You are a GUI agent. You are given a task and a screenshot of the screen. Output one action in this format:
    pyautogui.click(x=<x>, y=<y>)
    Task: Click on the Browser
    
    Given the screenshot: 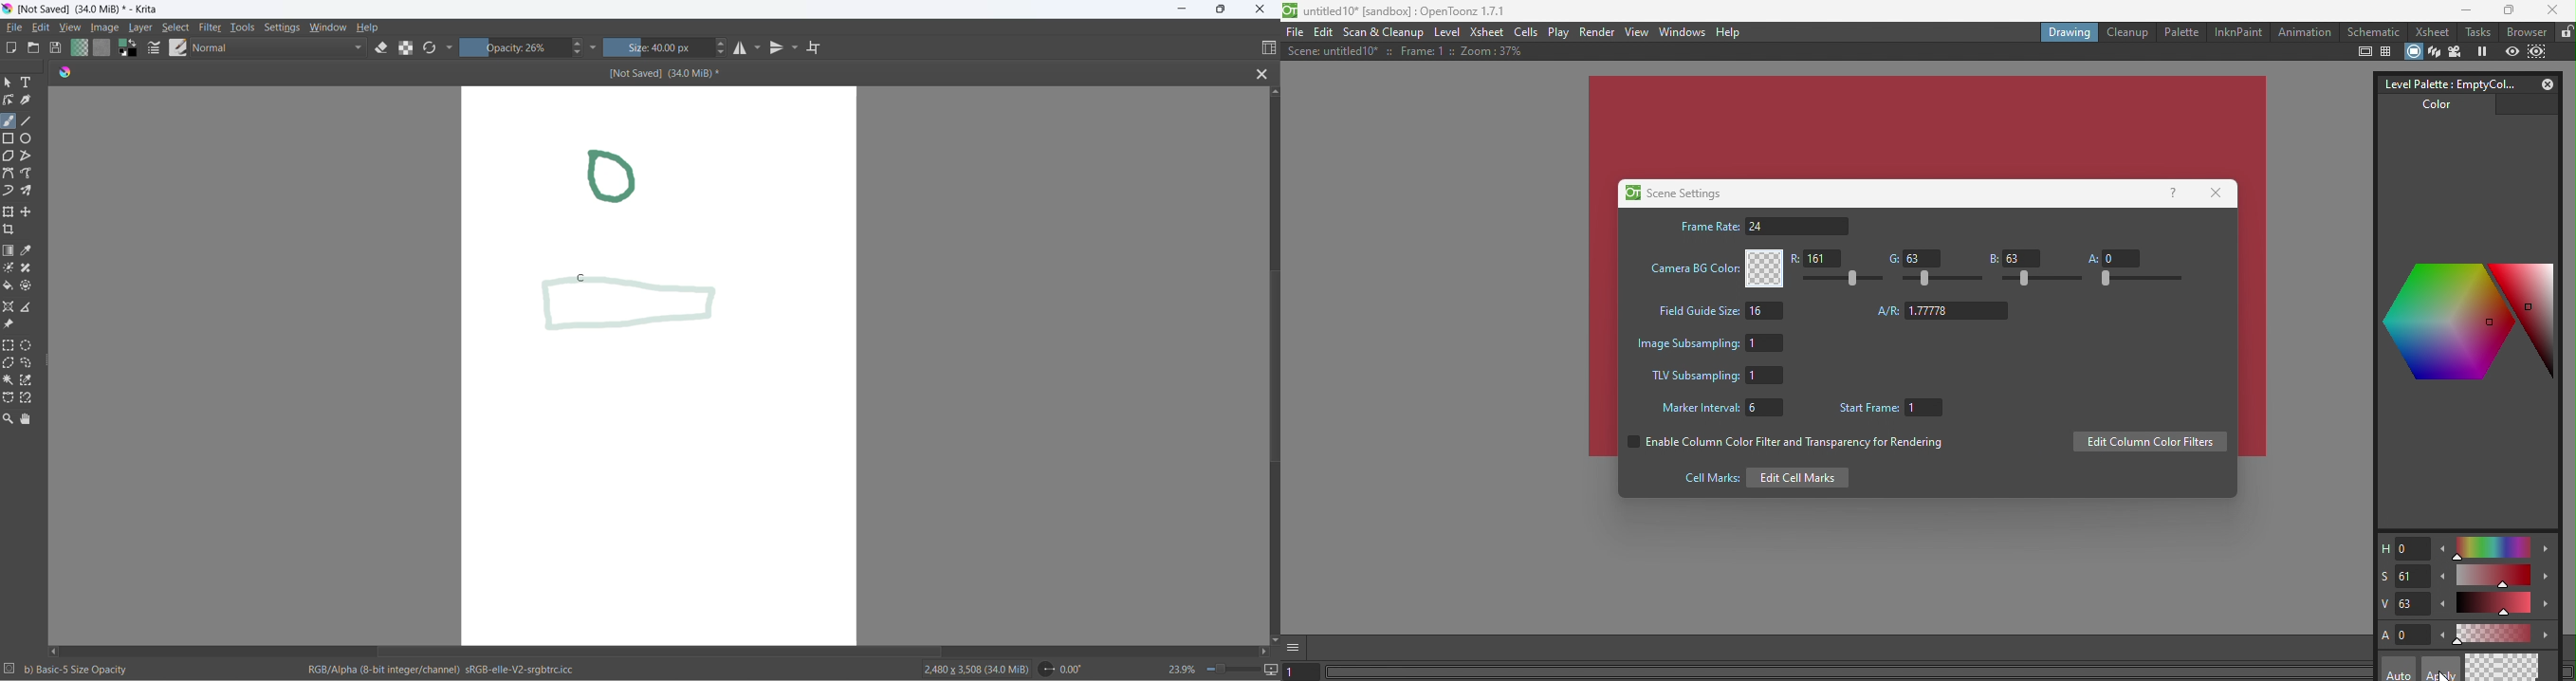 What is the action you would take?
    pyautogui.click(x=2525, y=31)
    